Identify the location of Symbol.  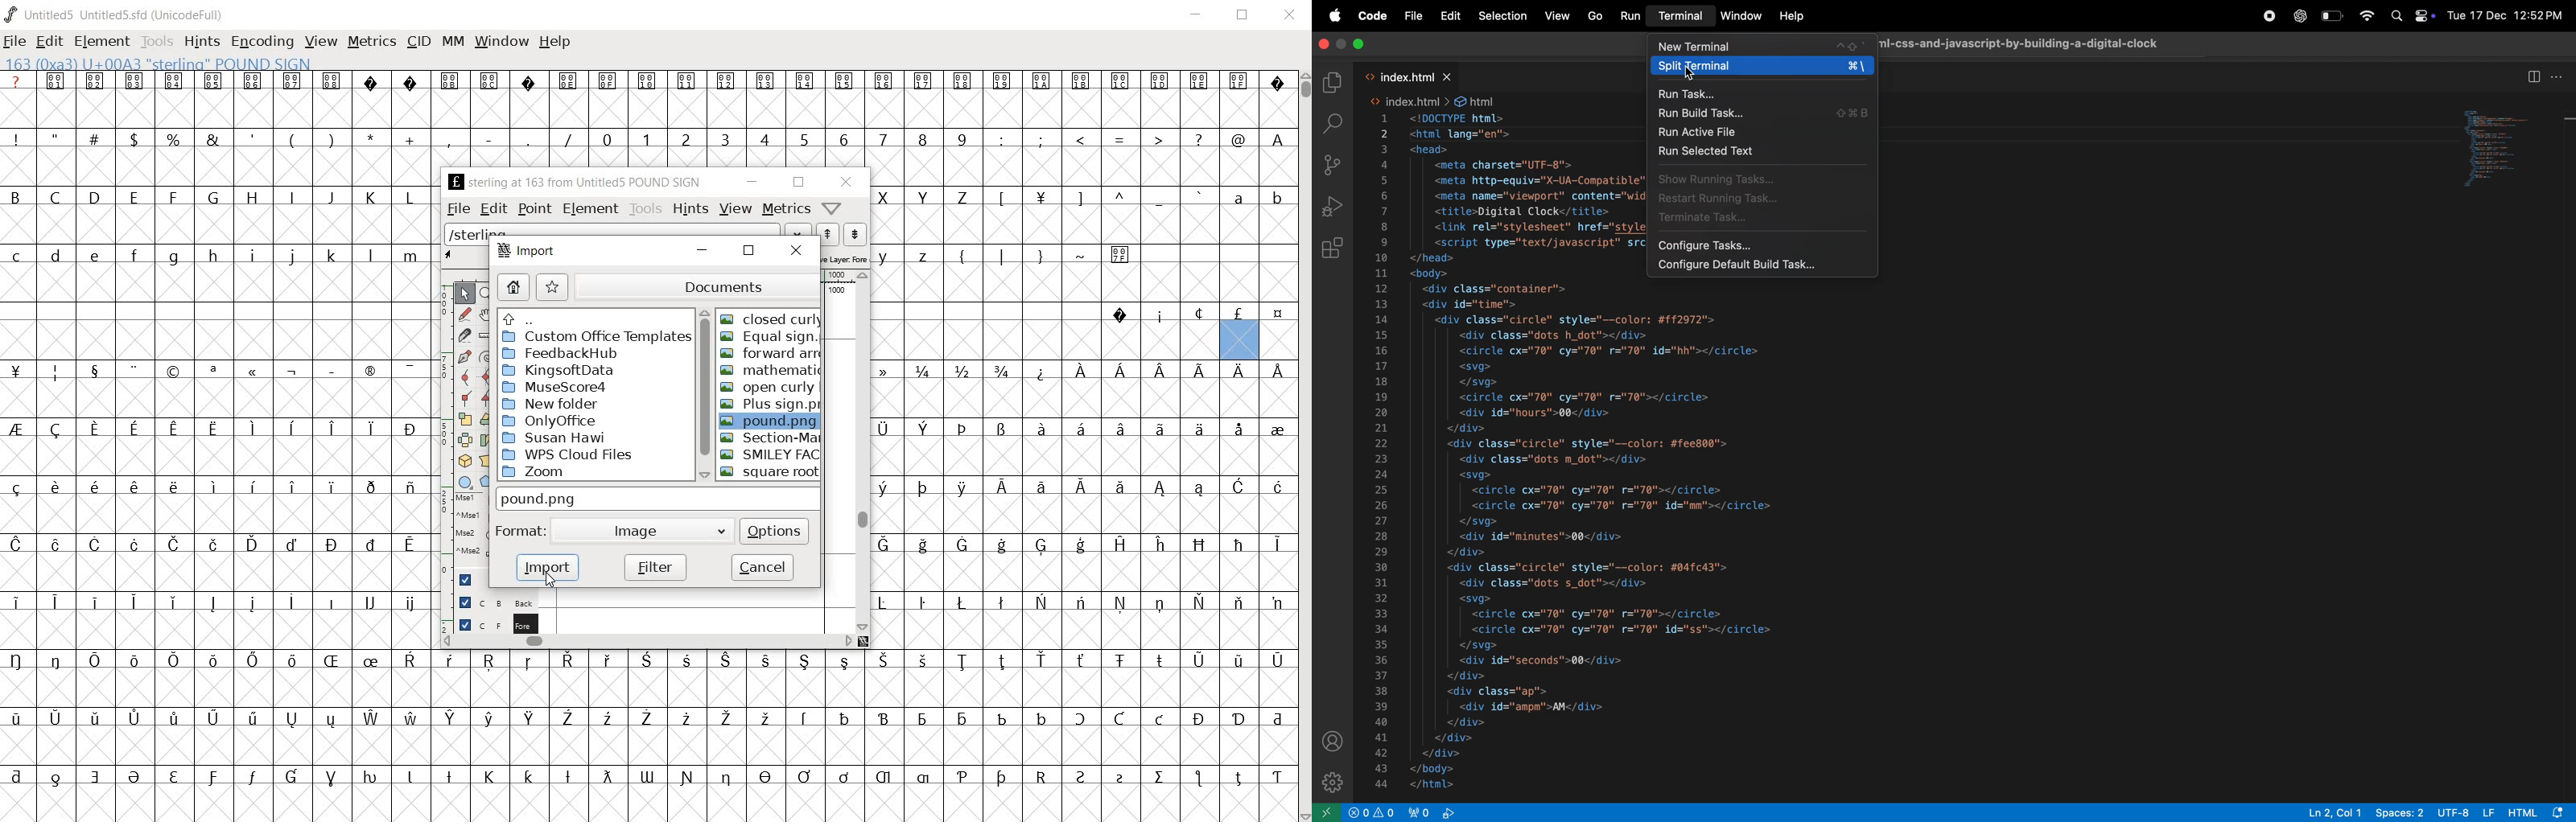
(567, 719).